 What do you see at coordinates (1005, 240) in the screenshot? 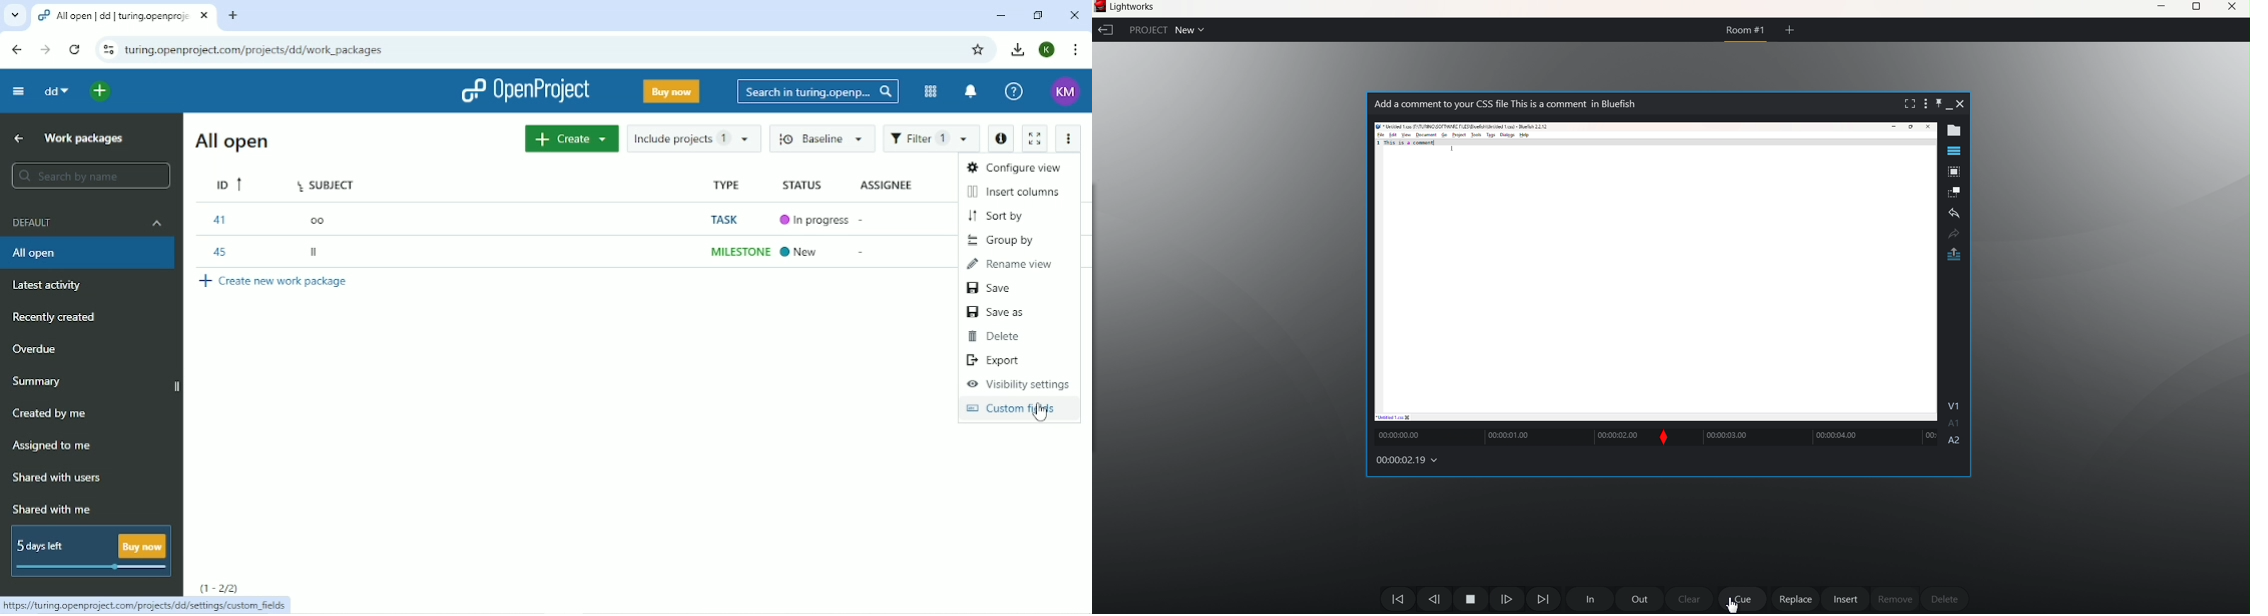
I see `Group by` at bounding box center [1005, 240].